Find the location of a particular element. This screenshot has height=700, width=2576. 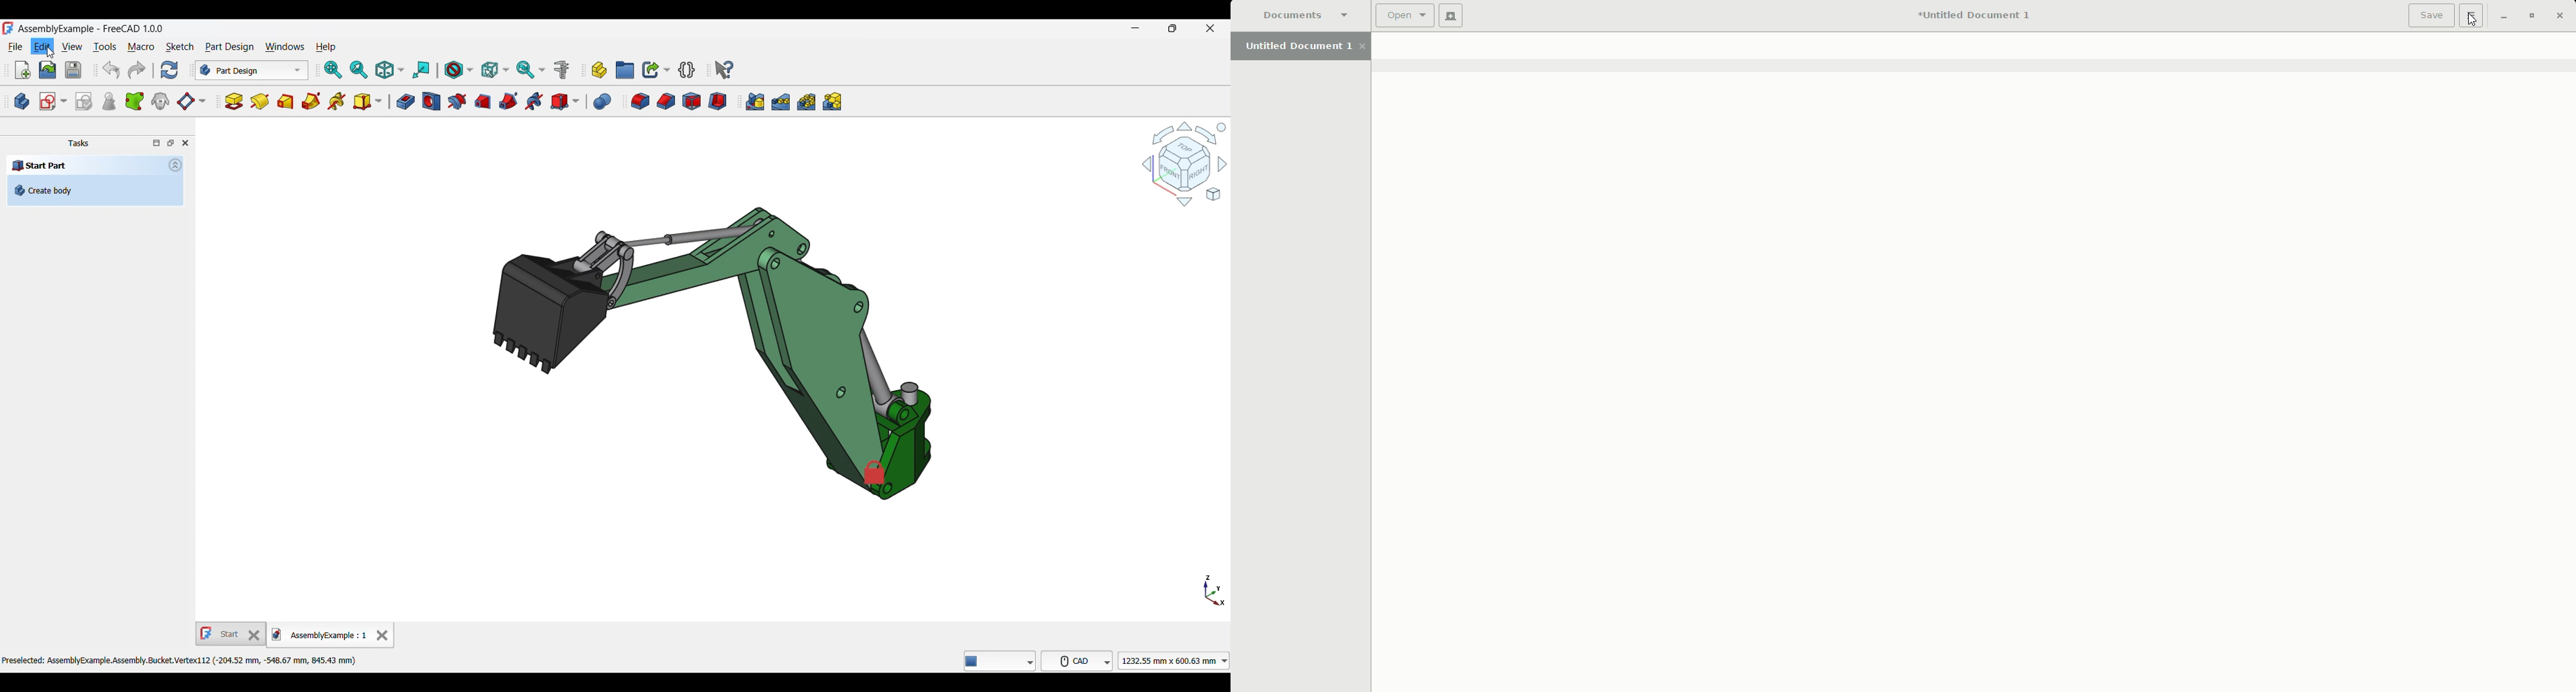

Fit selection is located at coordinates (359, 70).